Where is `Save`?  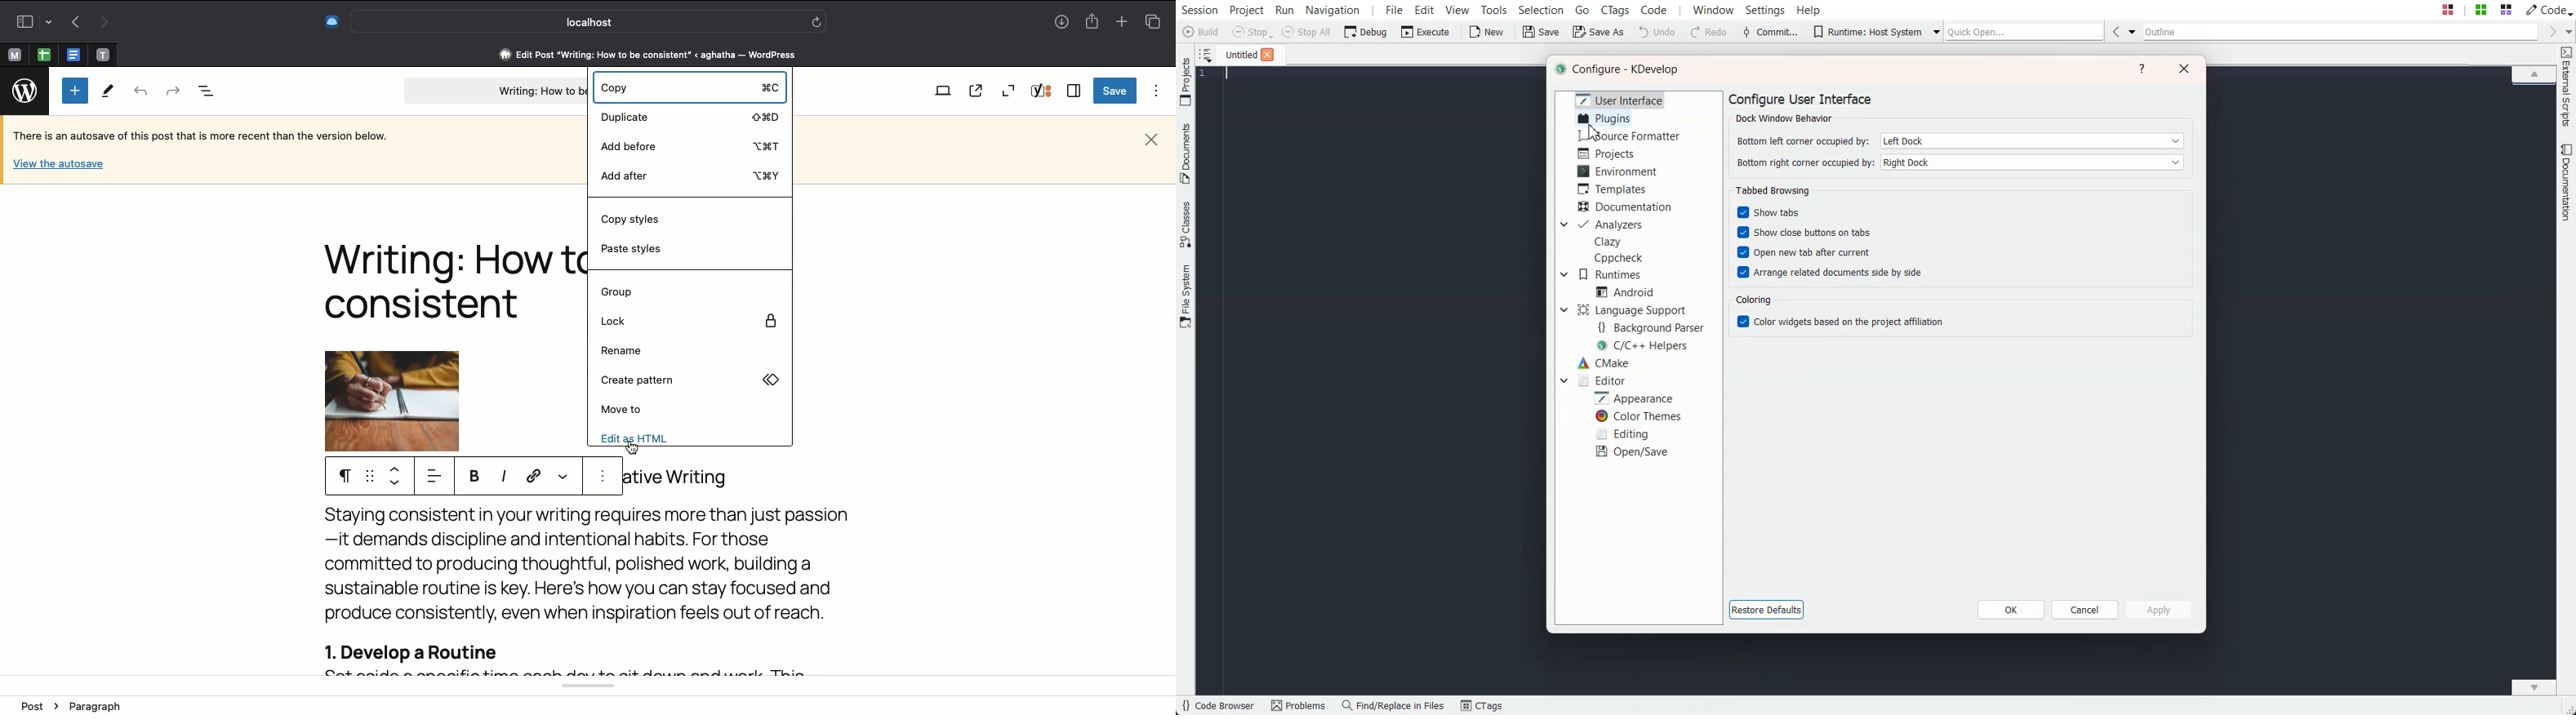 Save is located at coordinates (1113, 91).